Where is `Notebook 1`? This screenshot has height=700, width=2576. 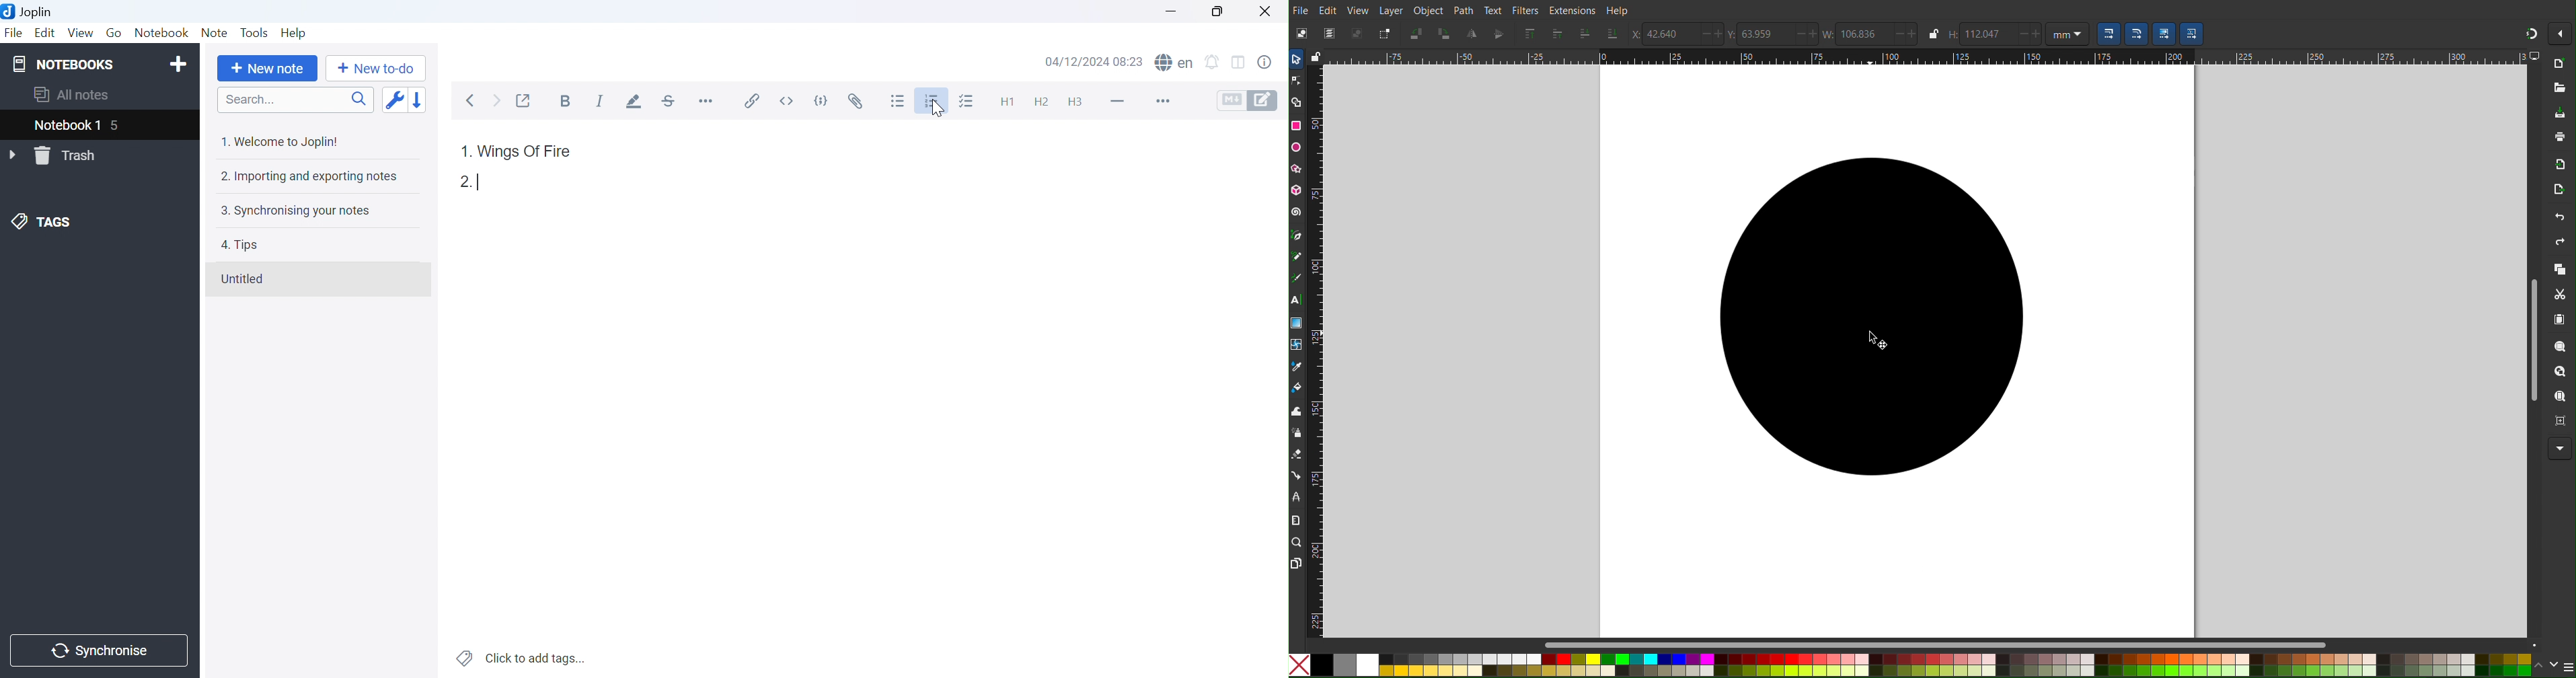 Notebook 1 is located at coordinates (67, 126).